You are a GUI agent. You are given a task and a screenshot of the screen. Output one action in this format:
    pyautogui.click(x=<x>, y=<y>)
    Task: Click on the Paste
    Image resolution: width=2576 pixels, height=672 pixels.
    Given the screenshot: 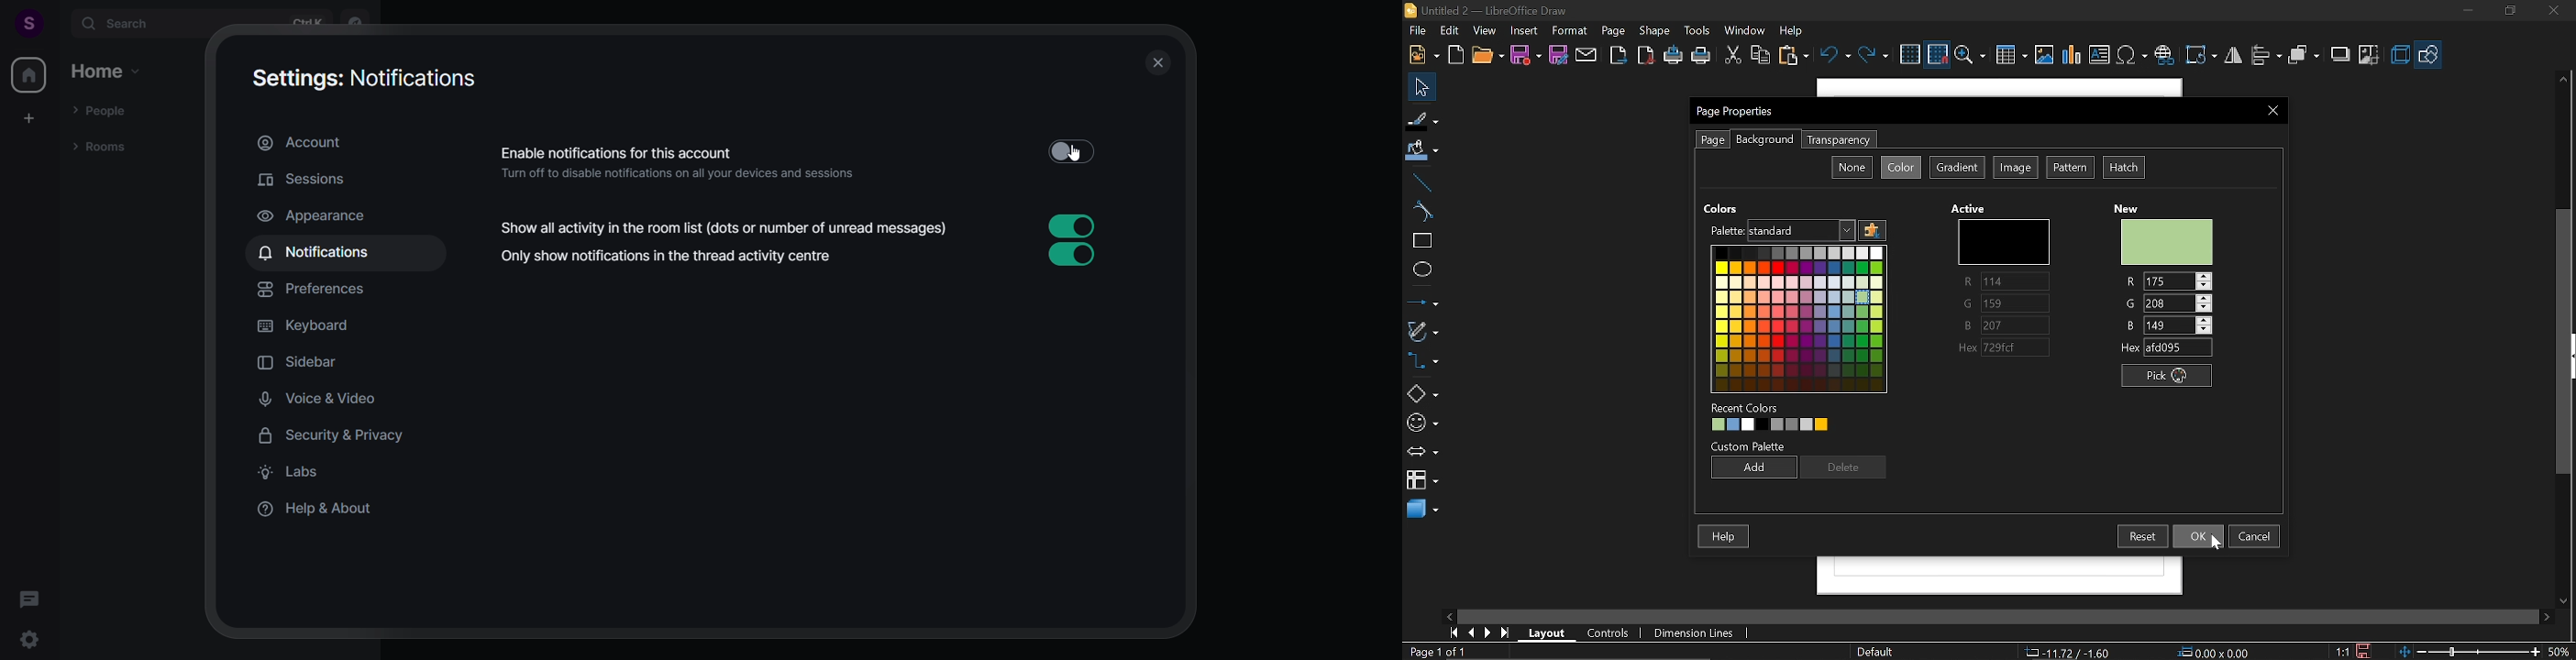 What is the action you would take?
    pyautogui.click(x=1793, y=55)
    